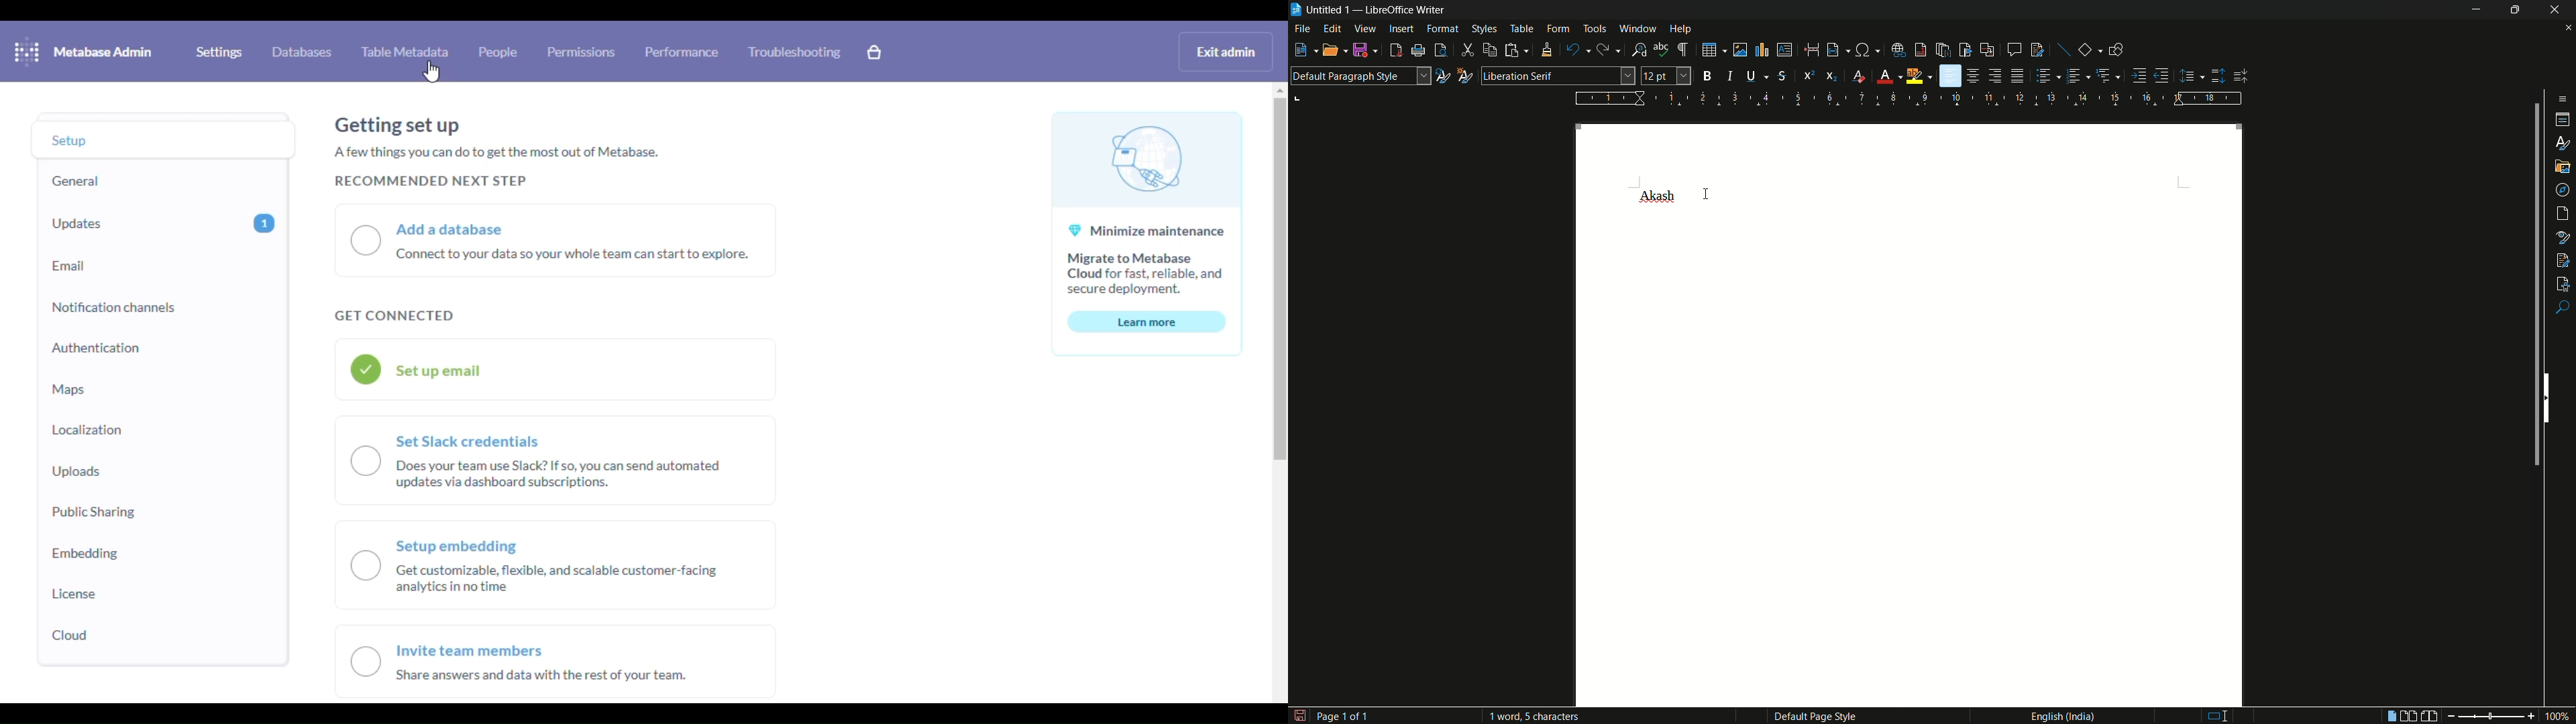 The image size is (2576, 728). Describe the element at coordinates (1468, 51) in the screenshot. I see `cut` at that location.